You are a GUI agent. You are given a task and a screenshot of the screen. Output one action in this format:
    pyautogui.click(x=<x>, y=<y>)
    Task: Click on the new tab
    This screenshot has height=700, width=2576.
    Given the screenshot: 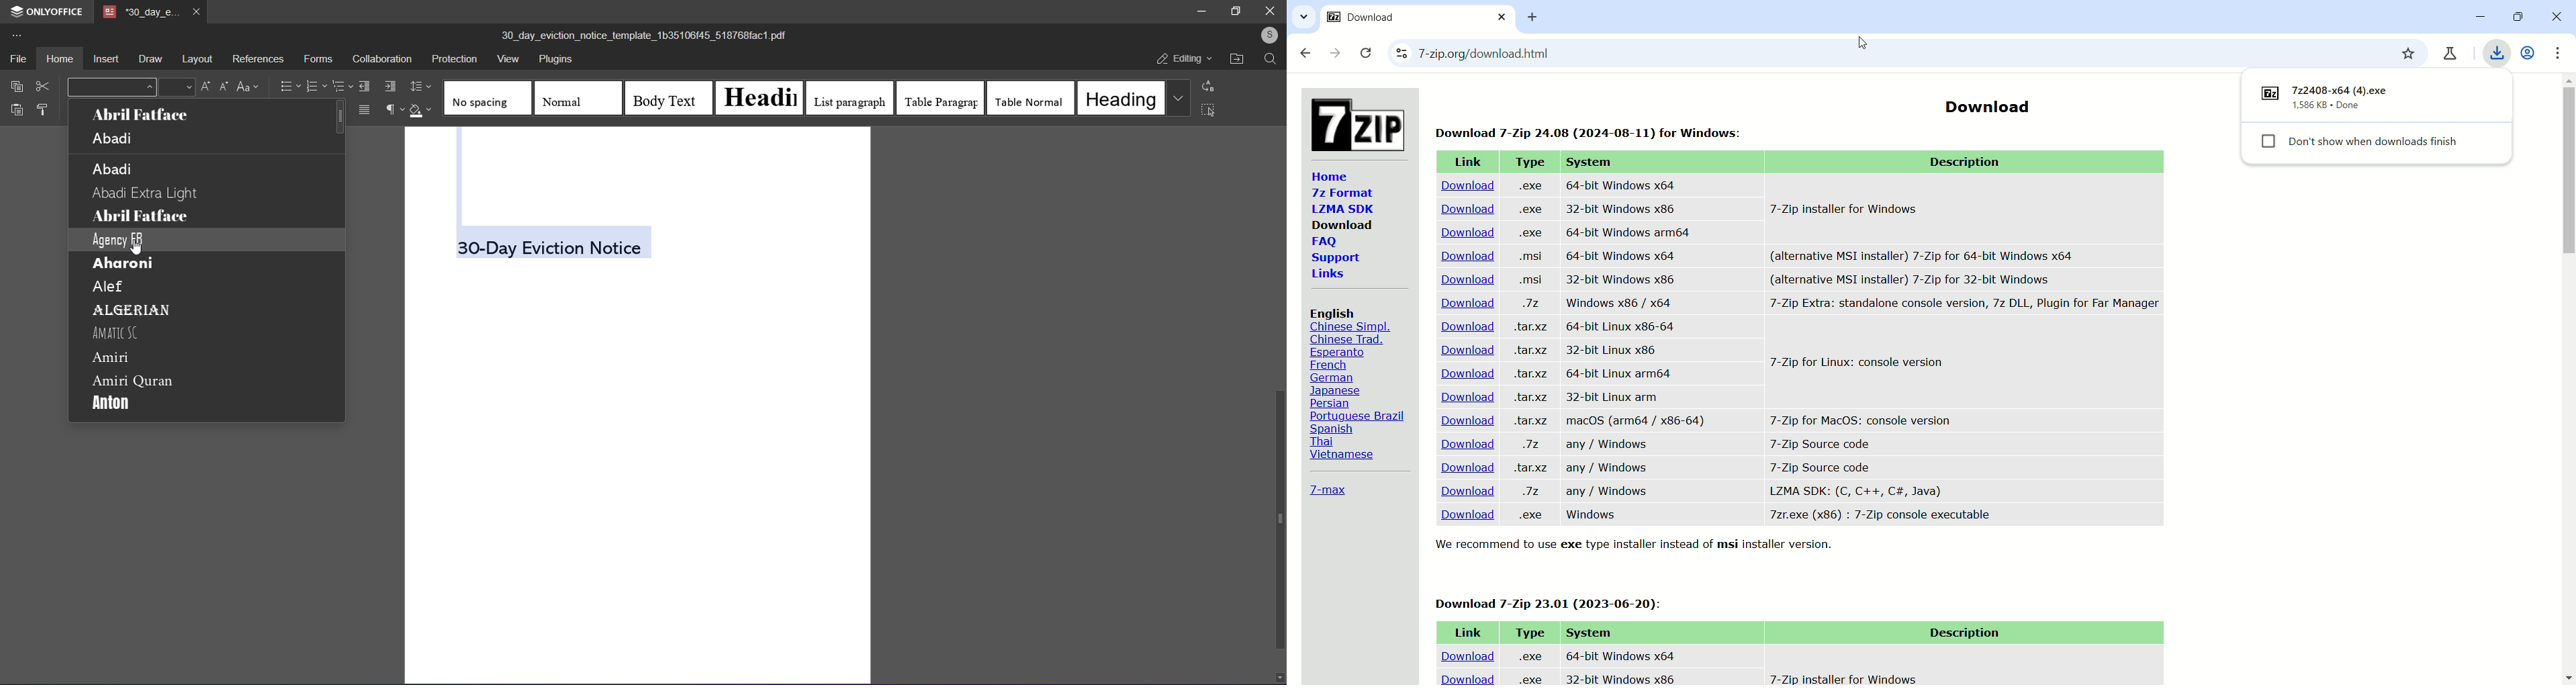 What is the action you would take?
    pyautogui.click(x=1538, y=19)
    